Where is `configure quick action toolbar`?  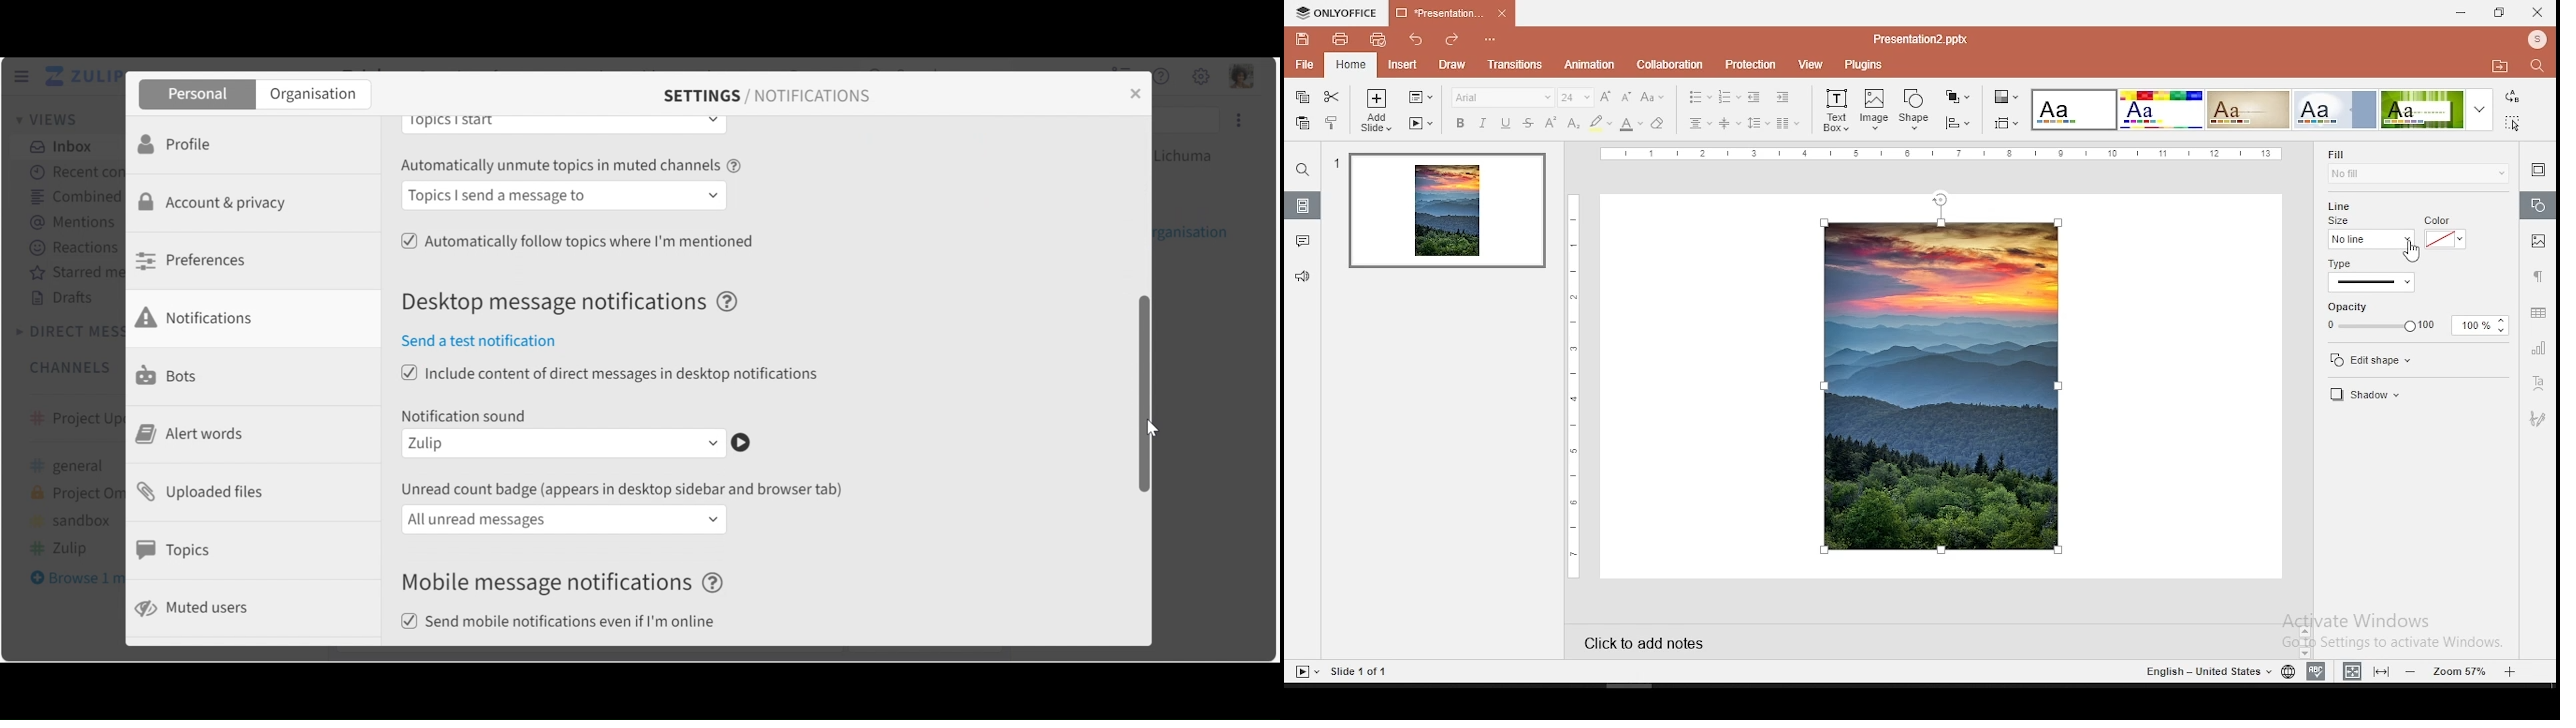 configure quick action toolbar is located at coordinates (1488, 41).